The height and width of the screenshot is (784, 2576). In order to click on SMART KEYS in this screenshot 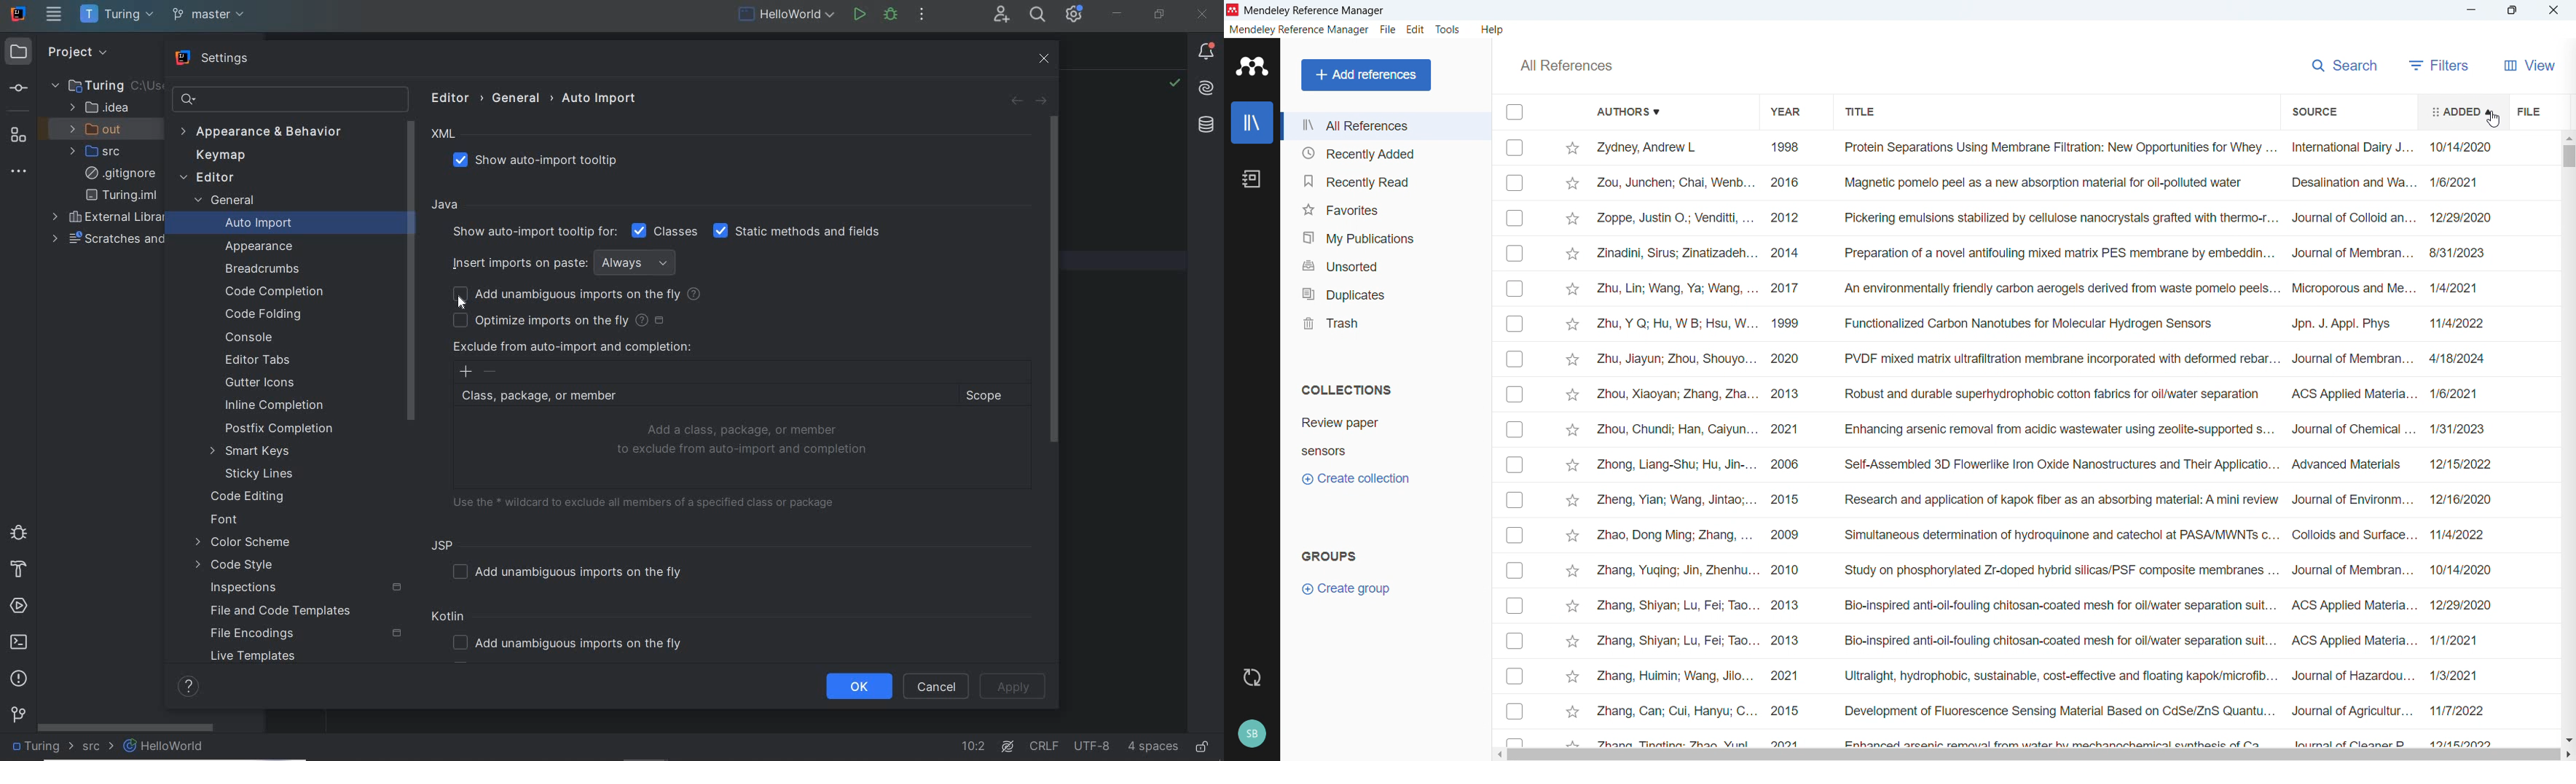, I will do `click(256, 451)`.